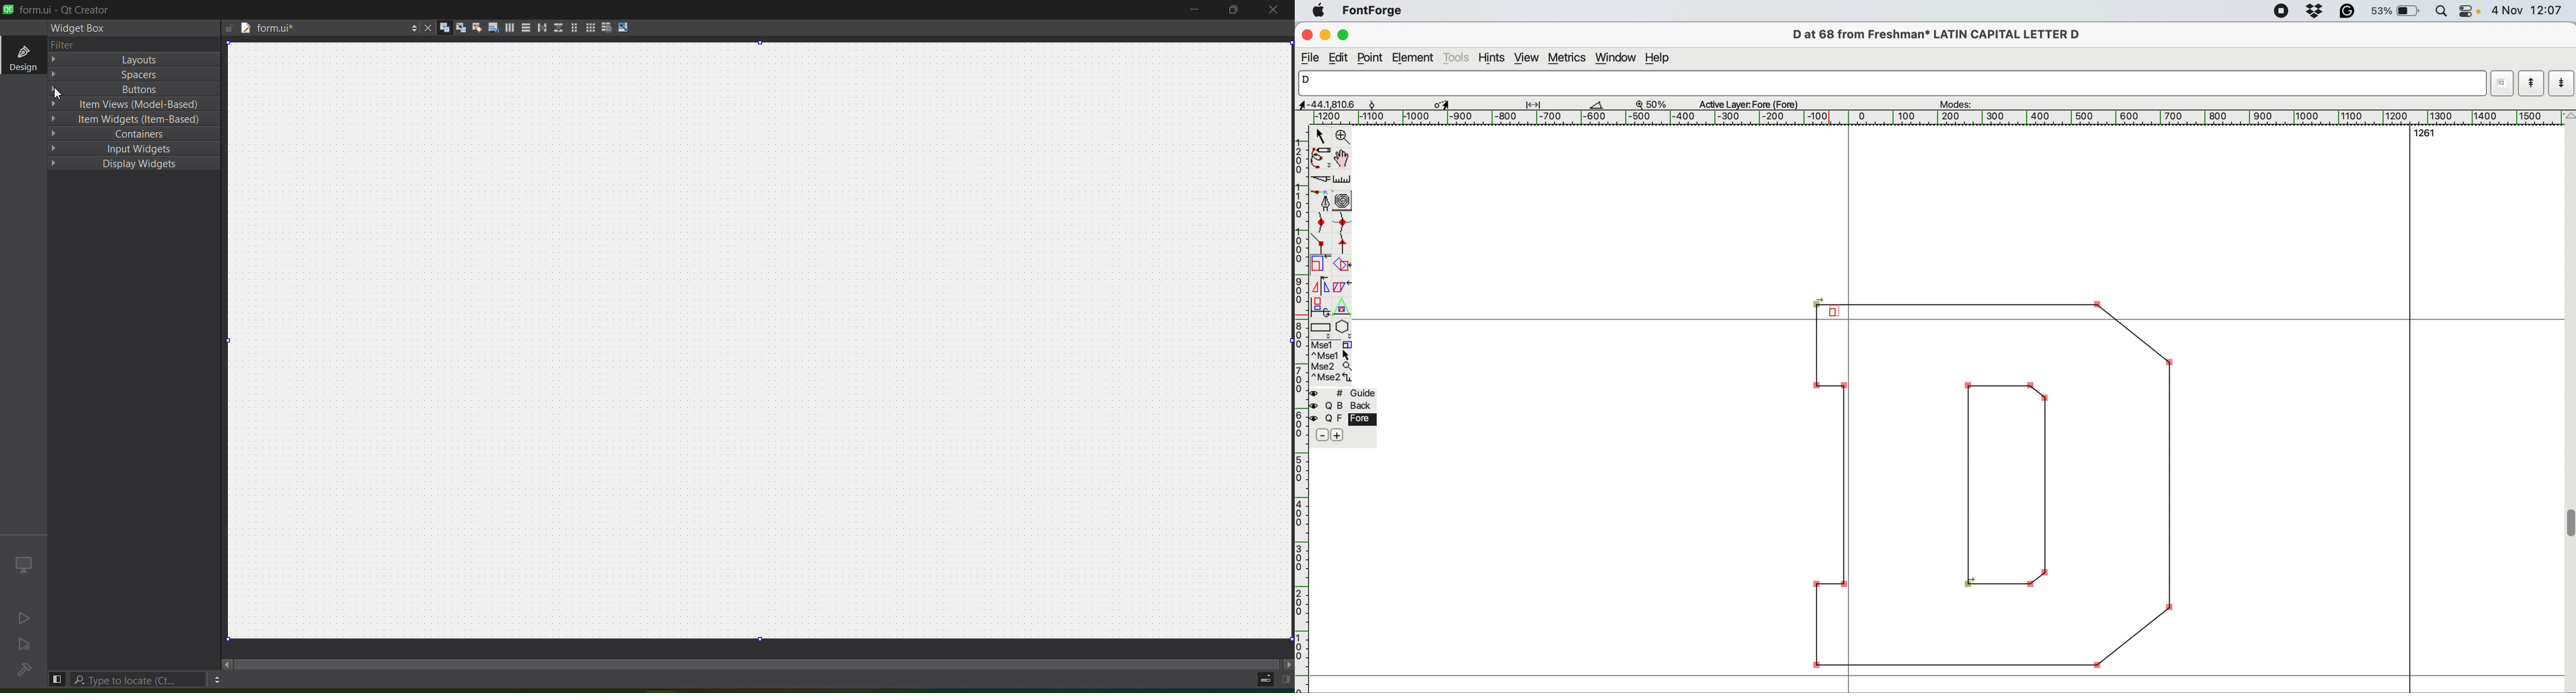  Describe the element at coordinates (624, 27) in the screenshot. I see `adjust size` at that location.